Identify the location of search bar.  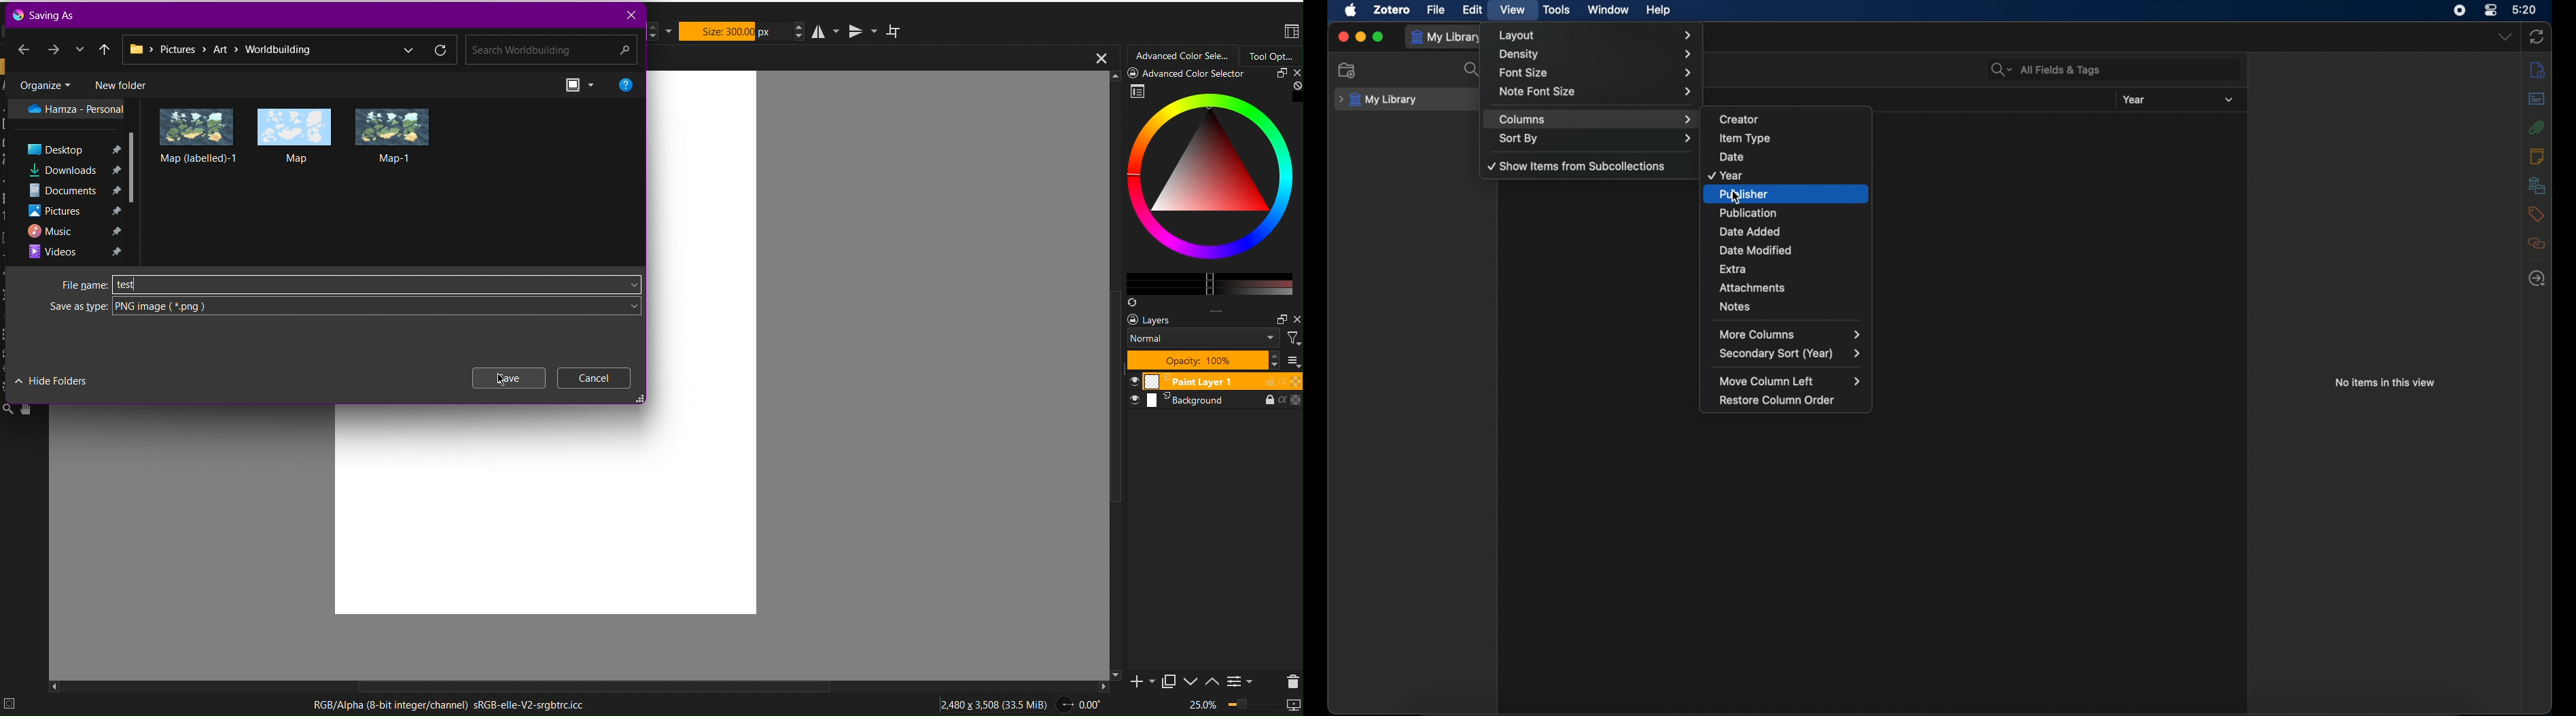
(2046, 70).